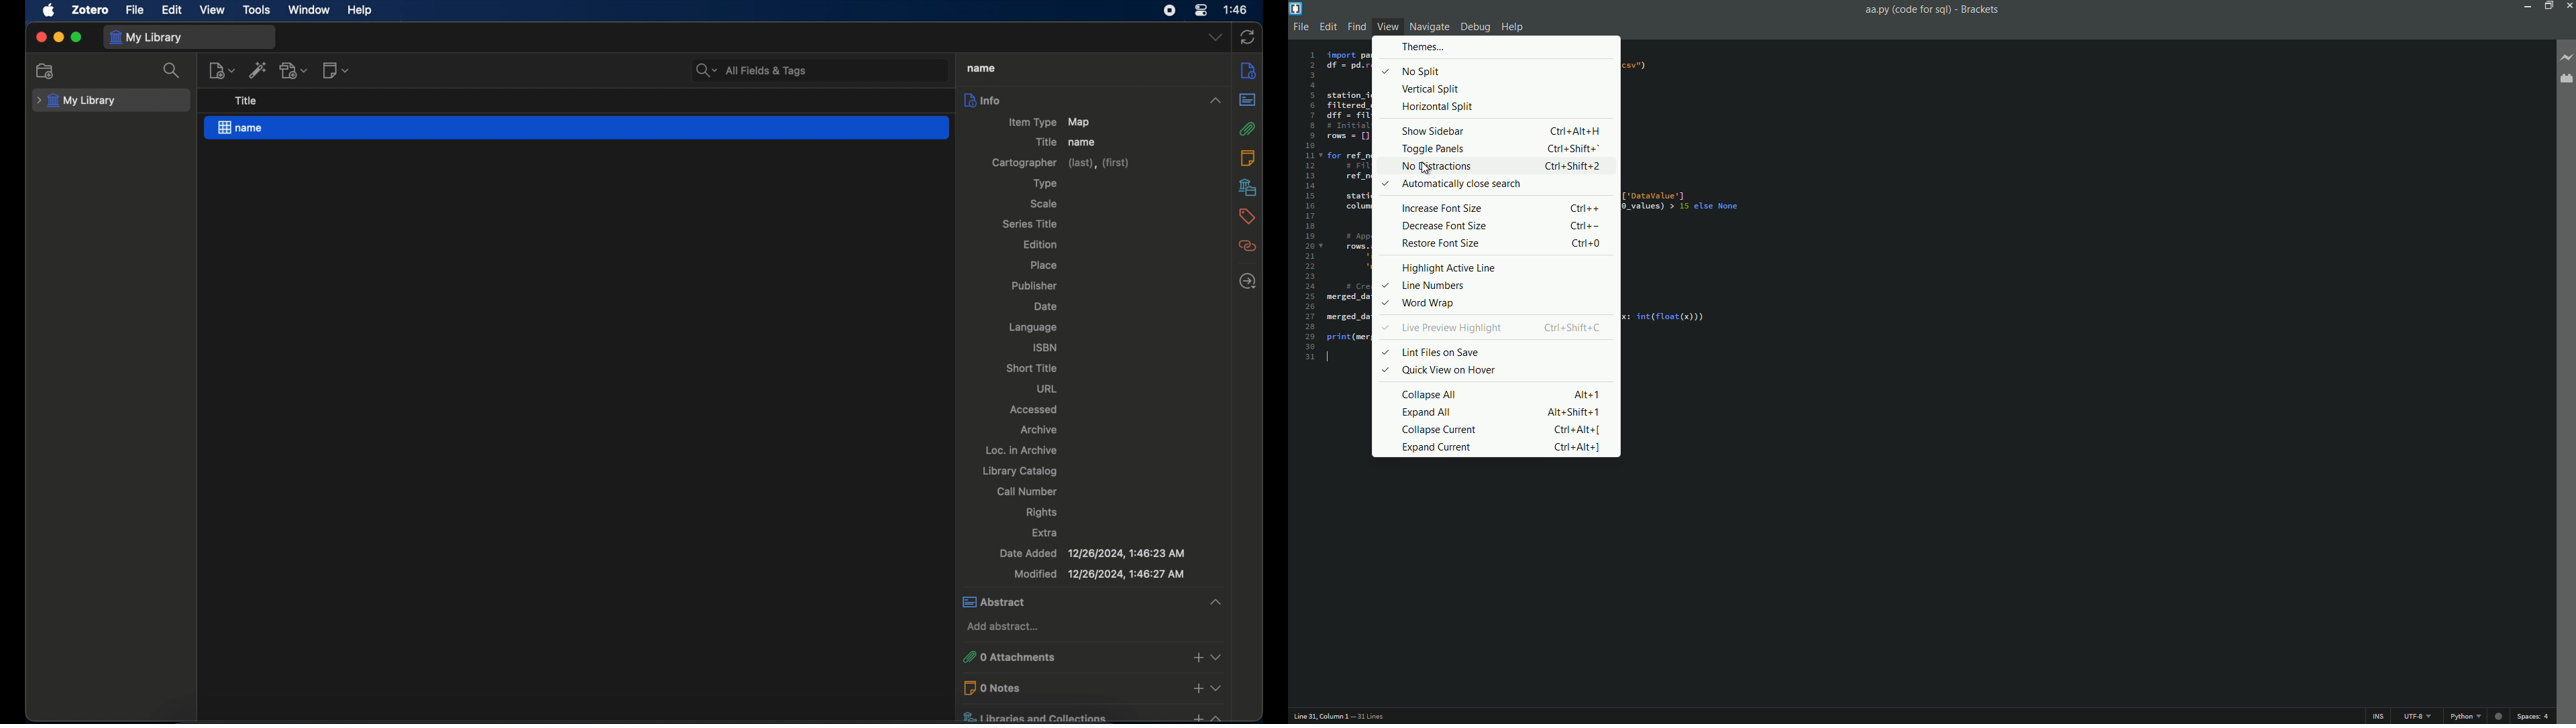 The image size is (2576, 728). Describe the element at coordinates (1355, 26) in the screenshot. I see `find menu` at that location.